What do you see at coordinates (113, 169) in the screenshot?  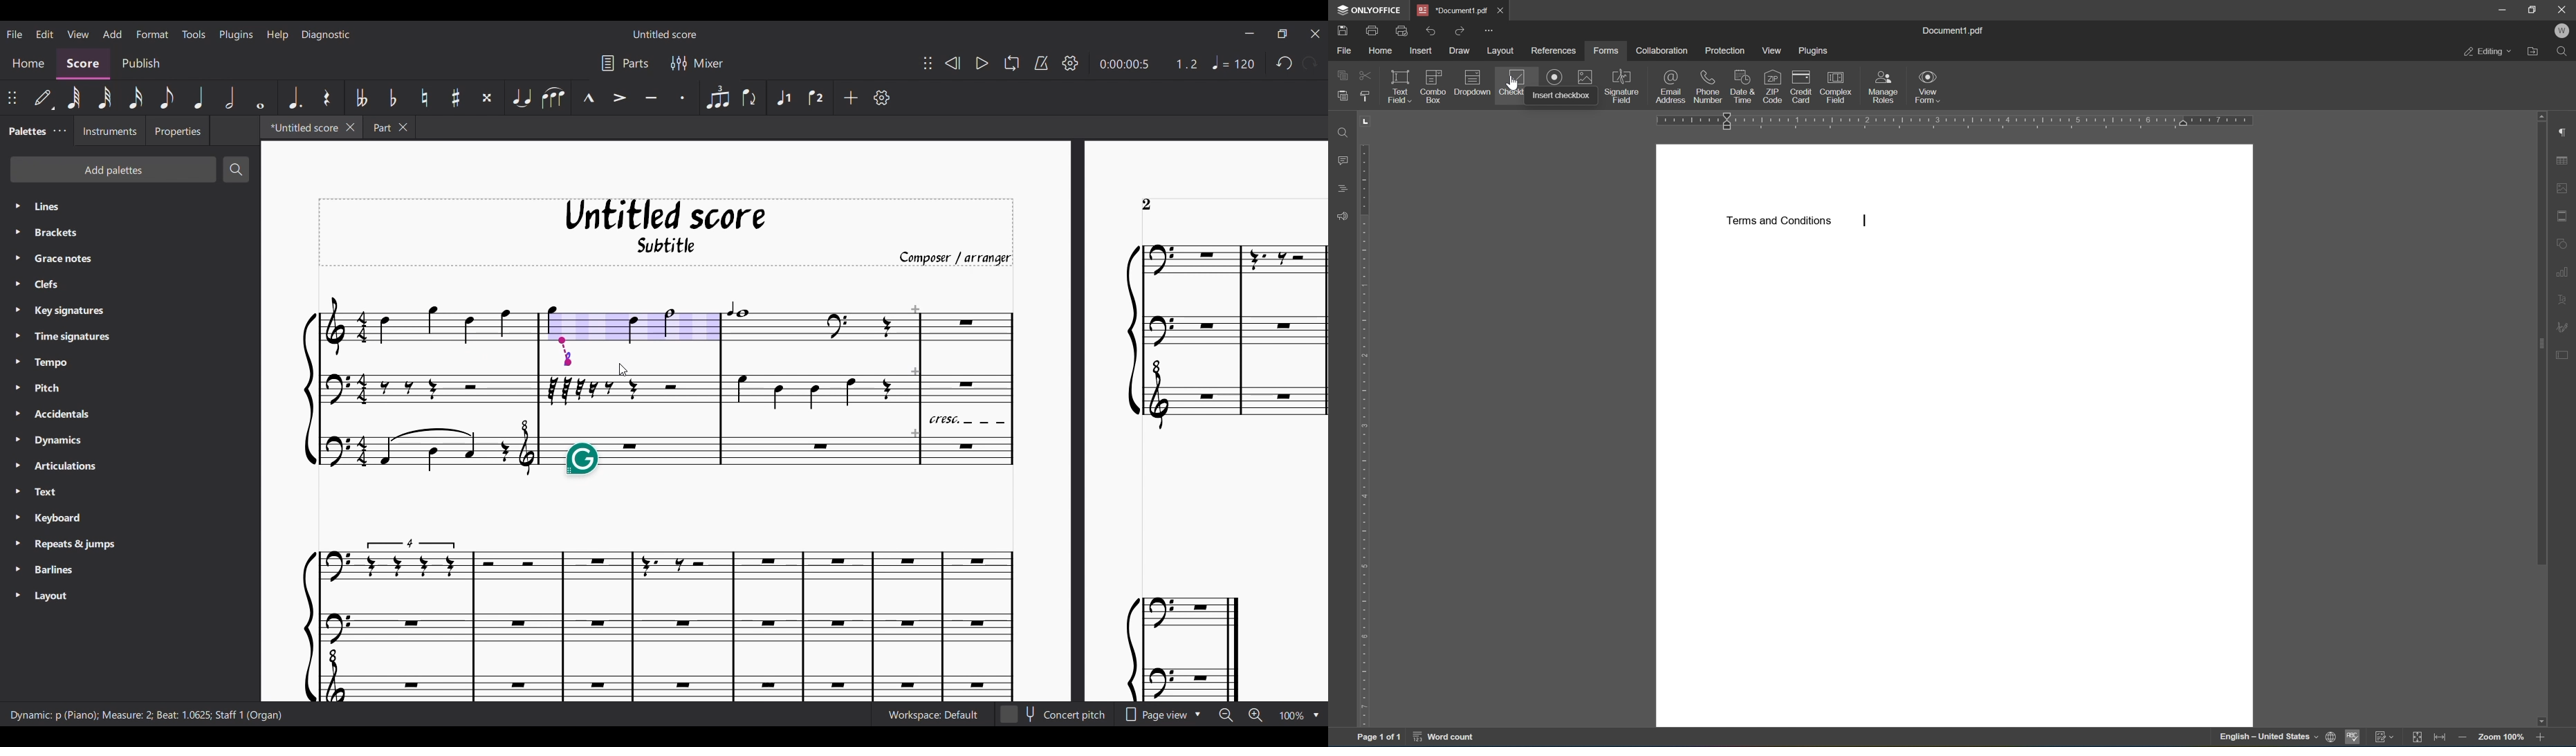 I see `Add palettes` at bounding box center [113, 169].